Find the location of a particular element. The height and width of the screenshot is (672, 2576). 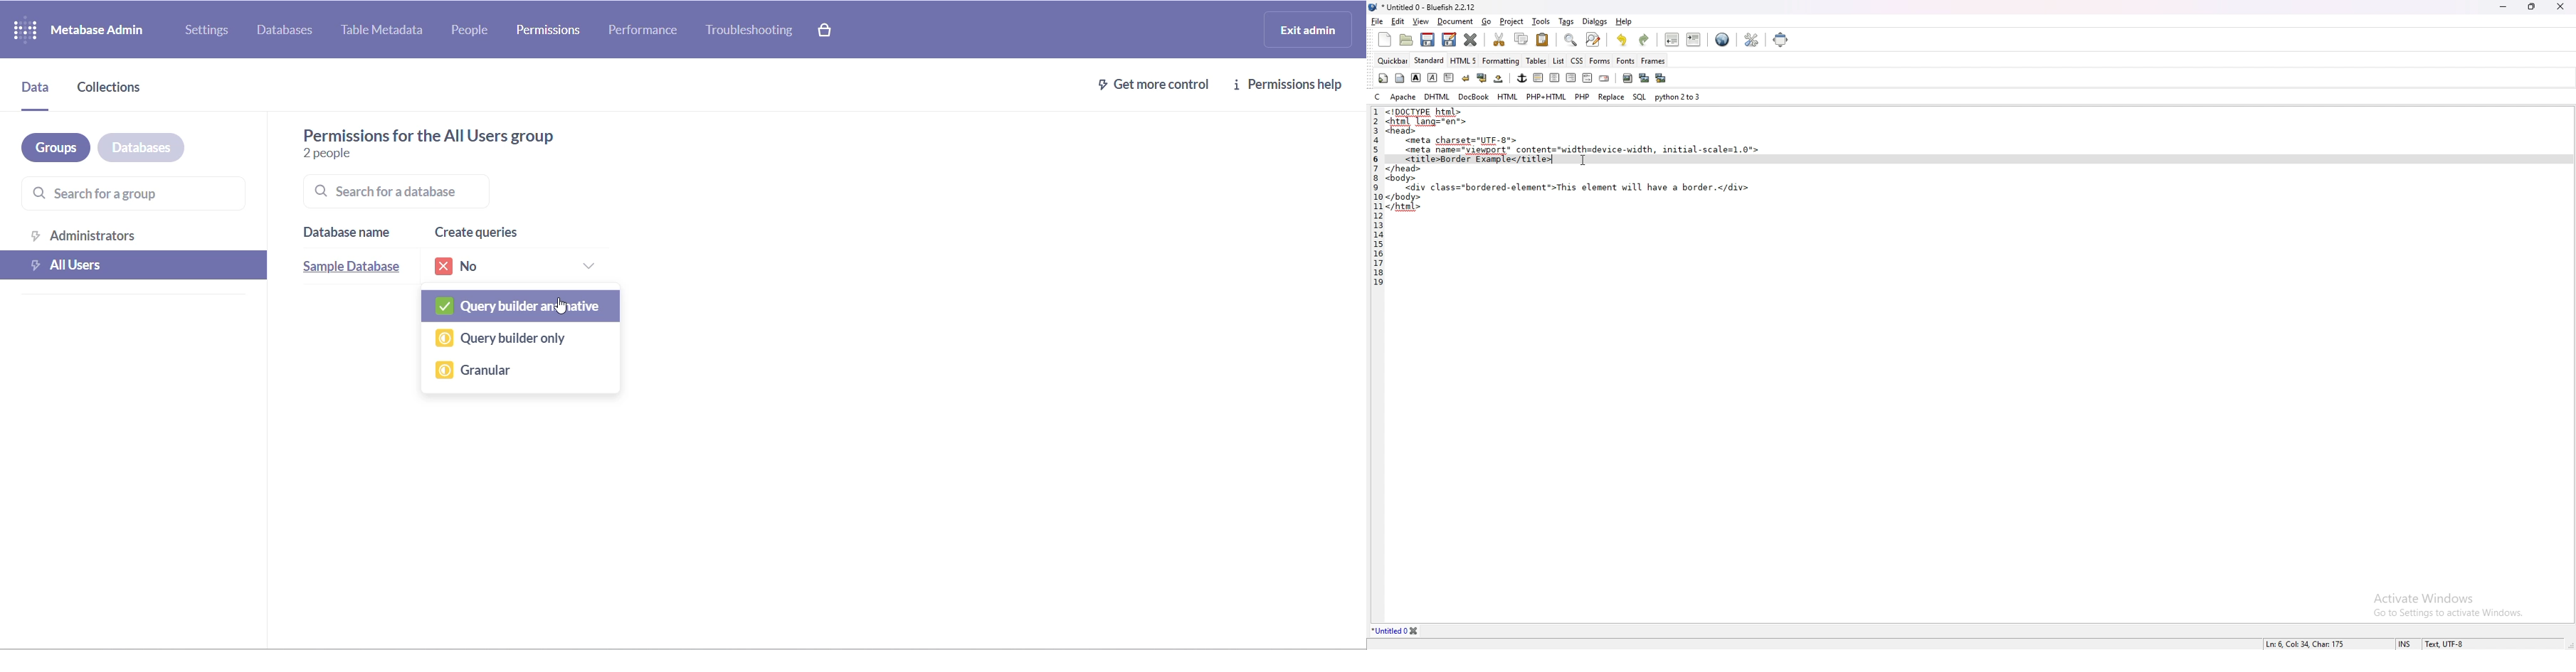

*Untitled 0 is located at coordinates (1397, 631).